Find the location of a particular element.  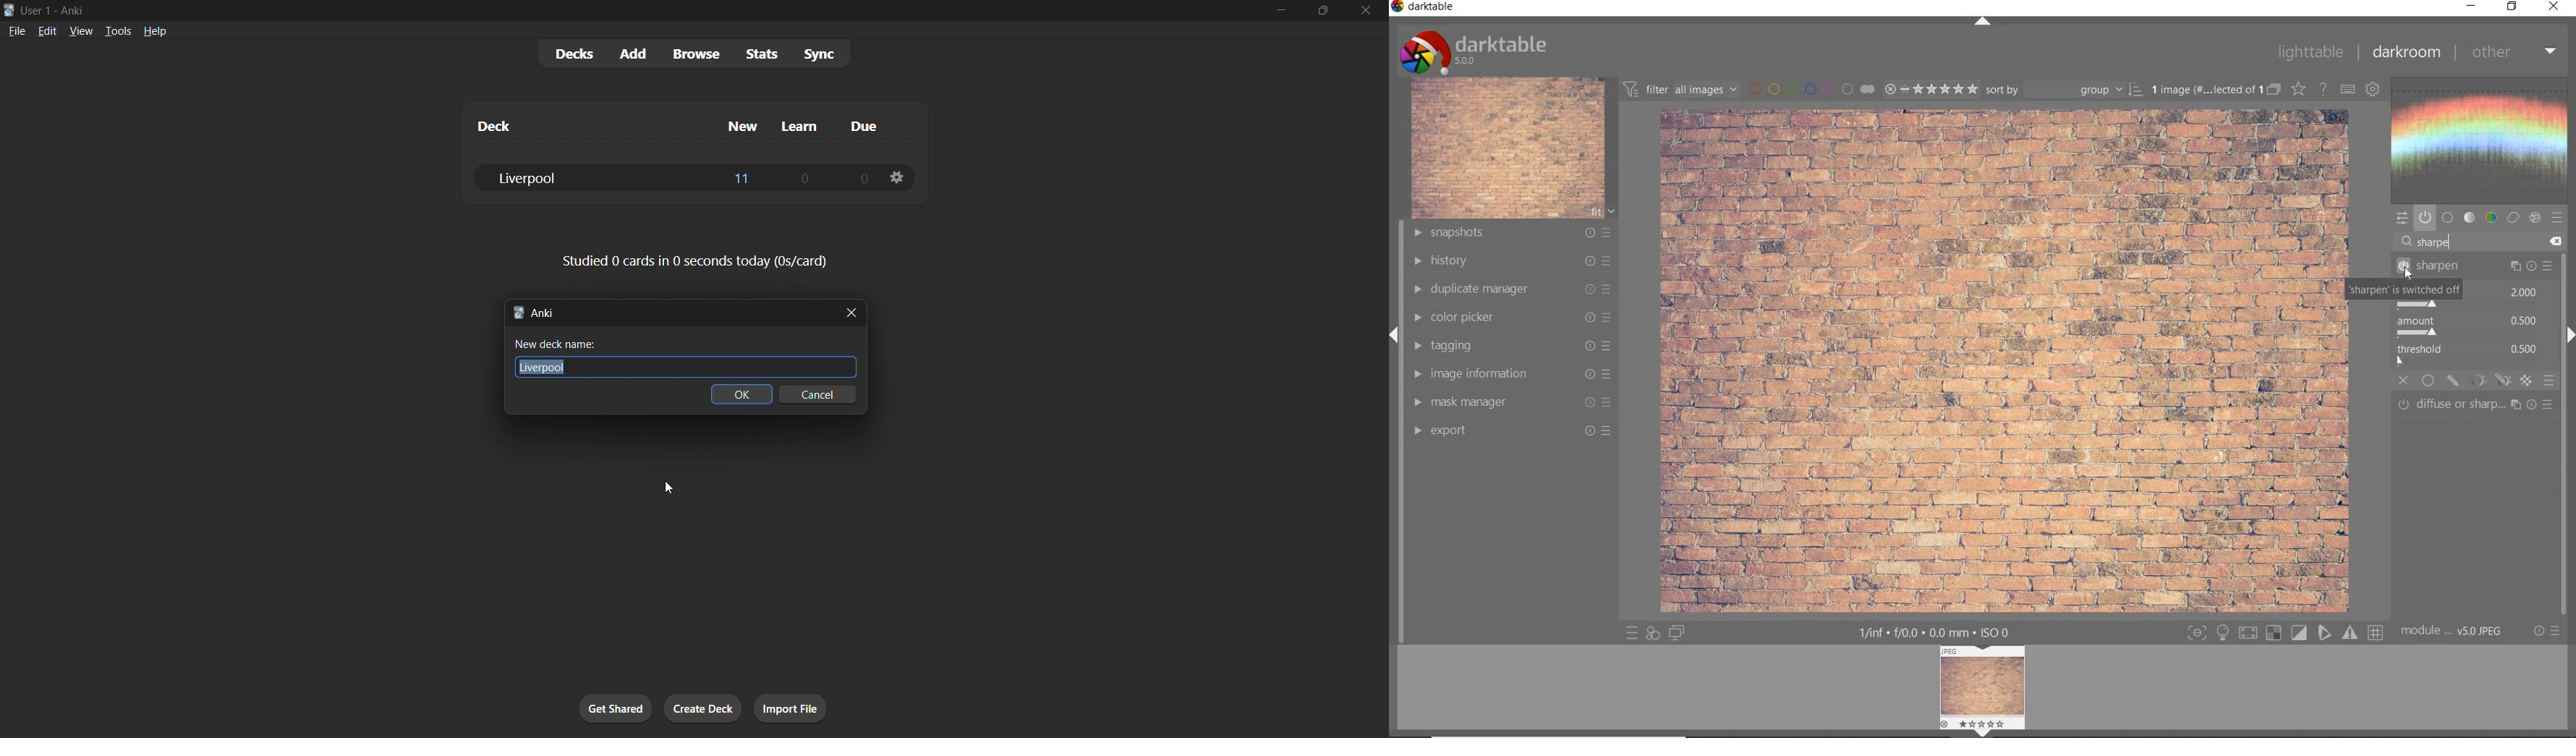

image  is located at coordinates (1508, 148).